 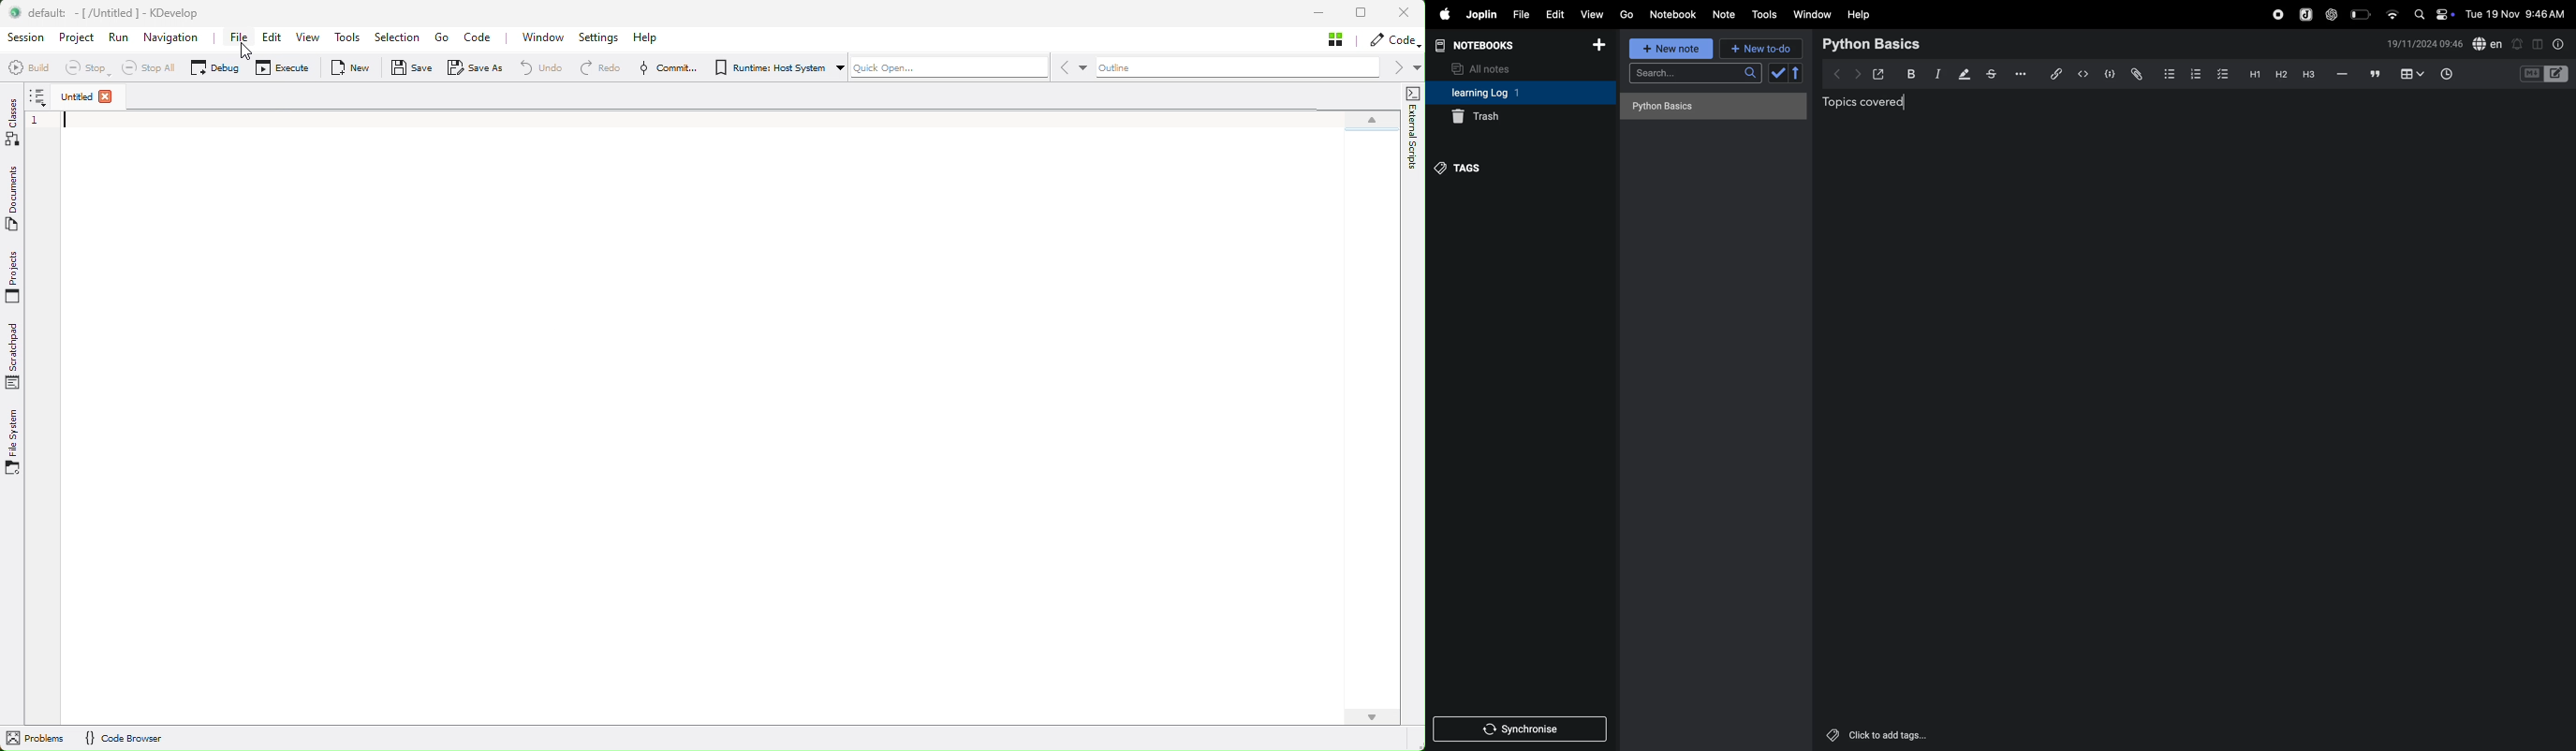 What do you see at coordinates (2136, 74) in the screenshot?
I see `attach file` at bounding box center [2136, 74].